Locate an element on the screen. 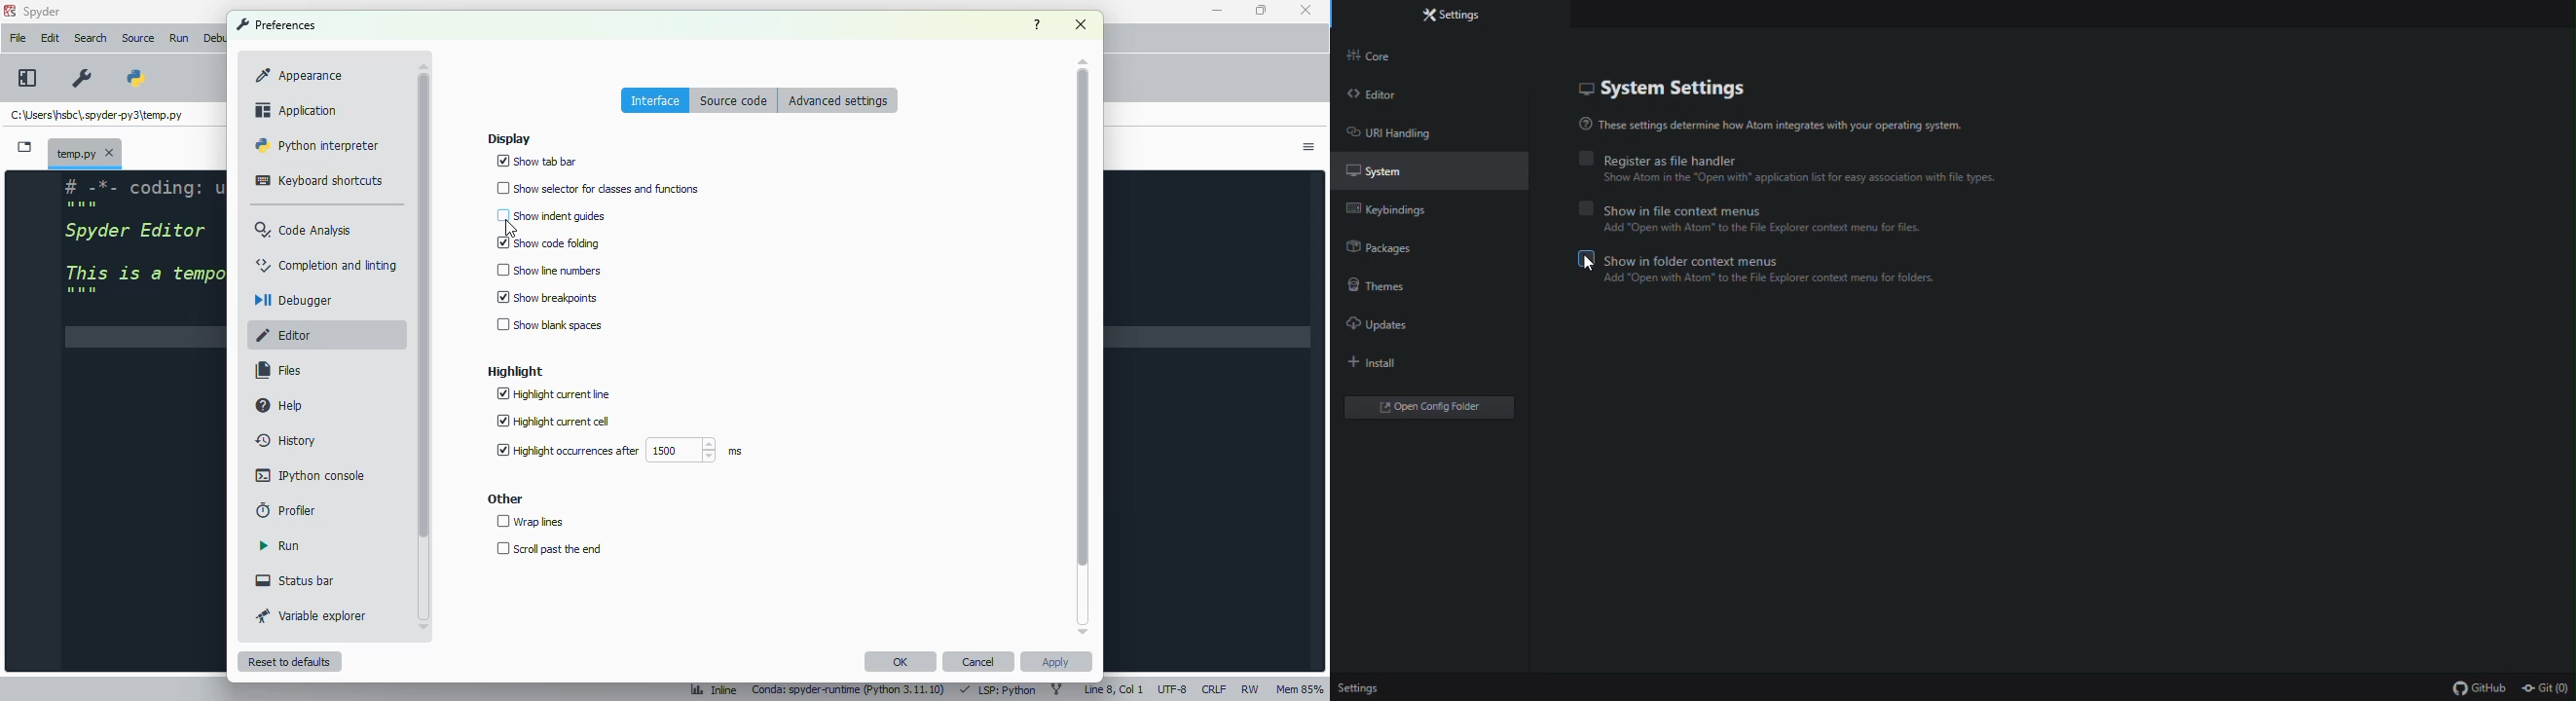 This screenshot has width=2576, height=728. cursor is located at coordinates (509, 229).